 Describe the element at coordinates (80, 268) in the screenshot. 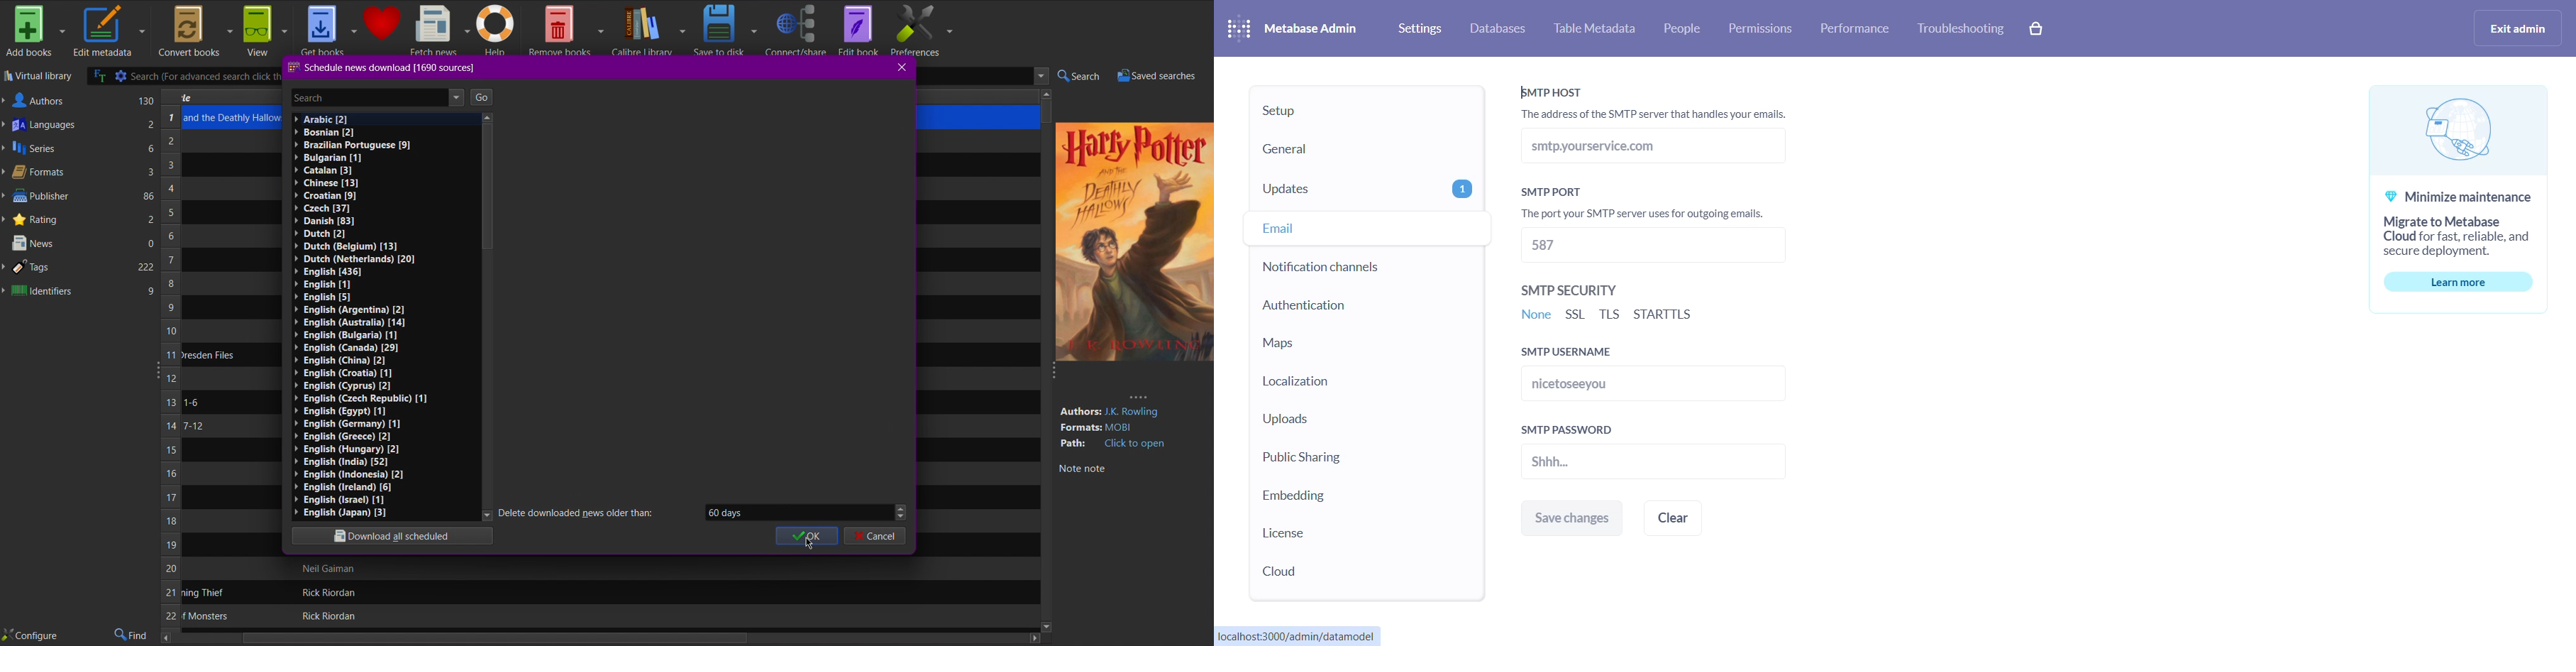

I see `Tags` at that location.